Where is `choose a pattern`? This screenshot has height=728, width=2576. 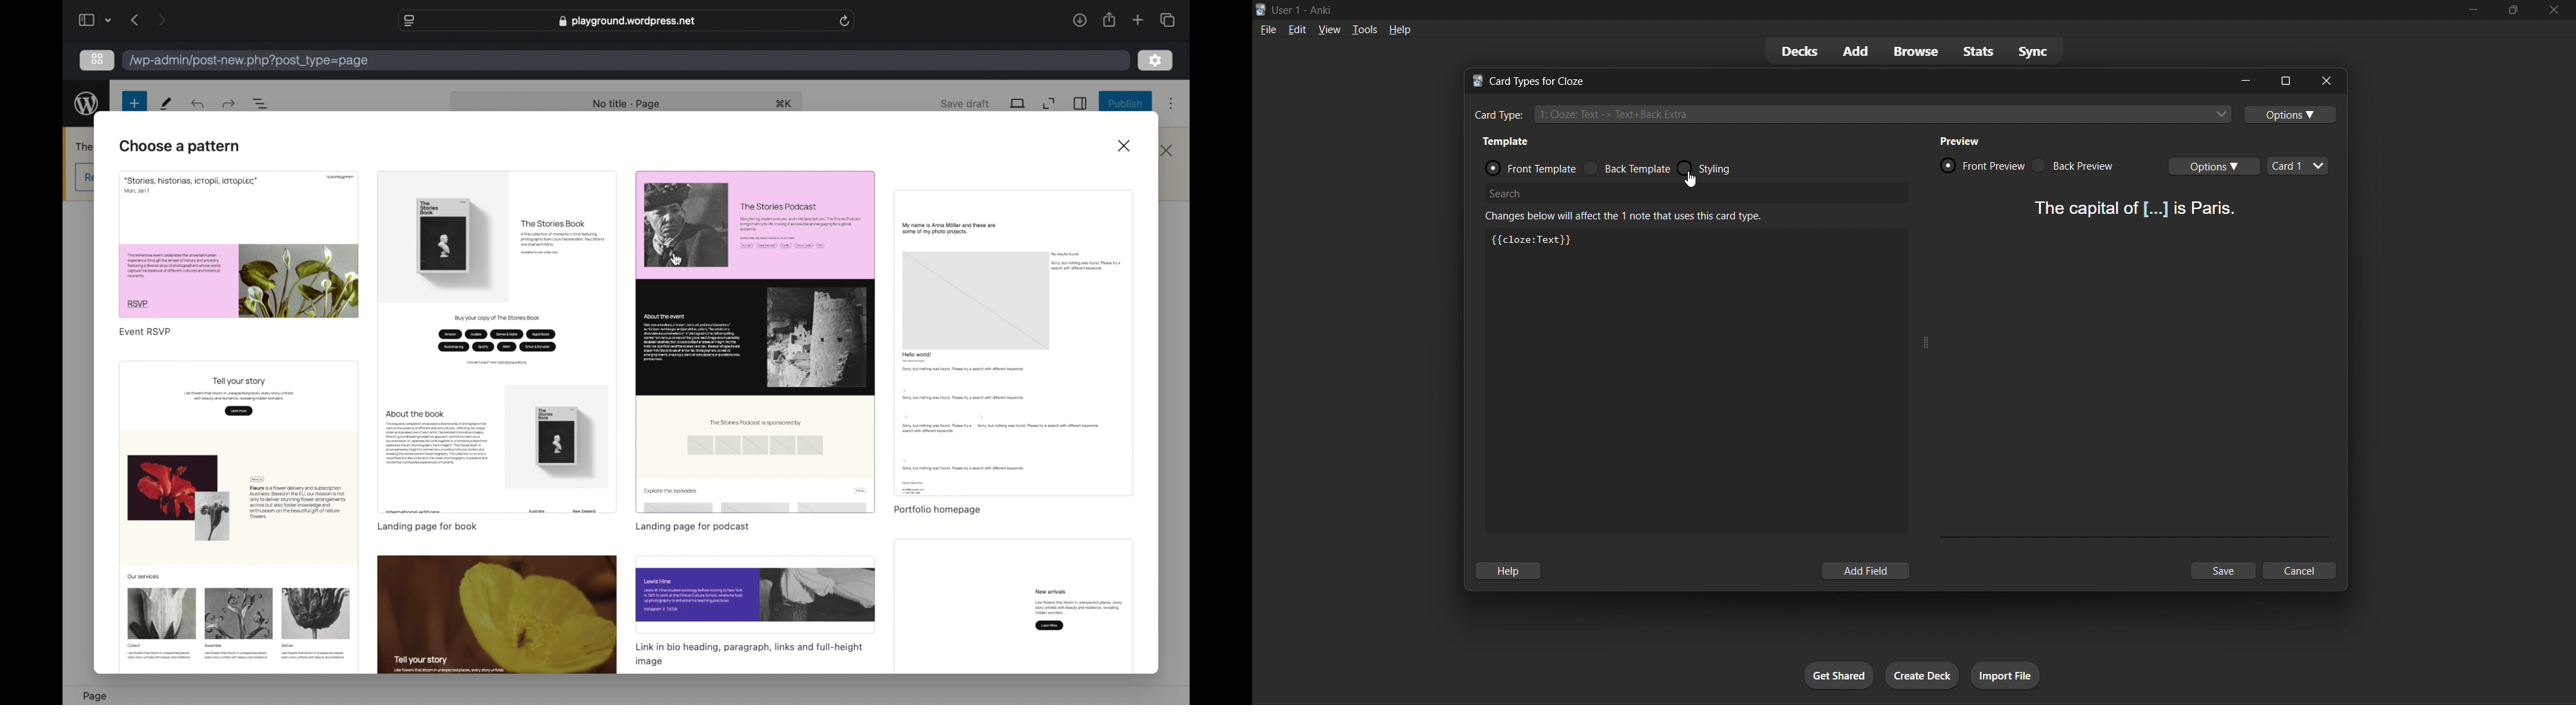
choose a pattern is located at coordinates (183, 147).